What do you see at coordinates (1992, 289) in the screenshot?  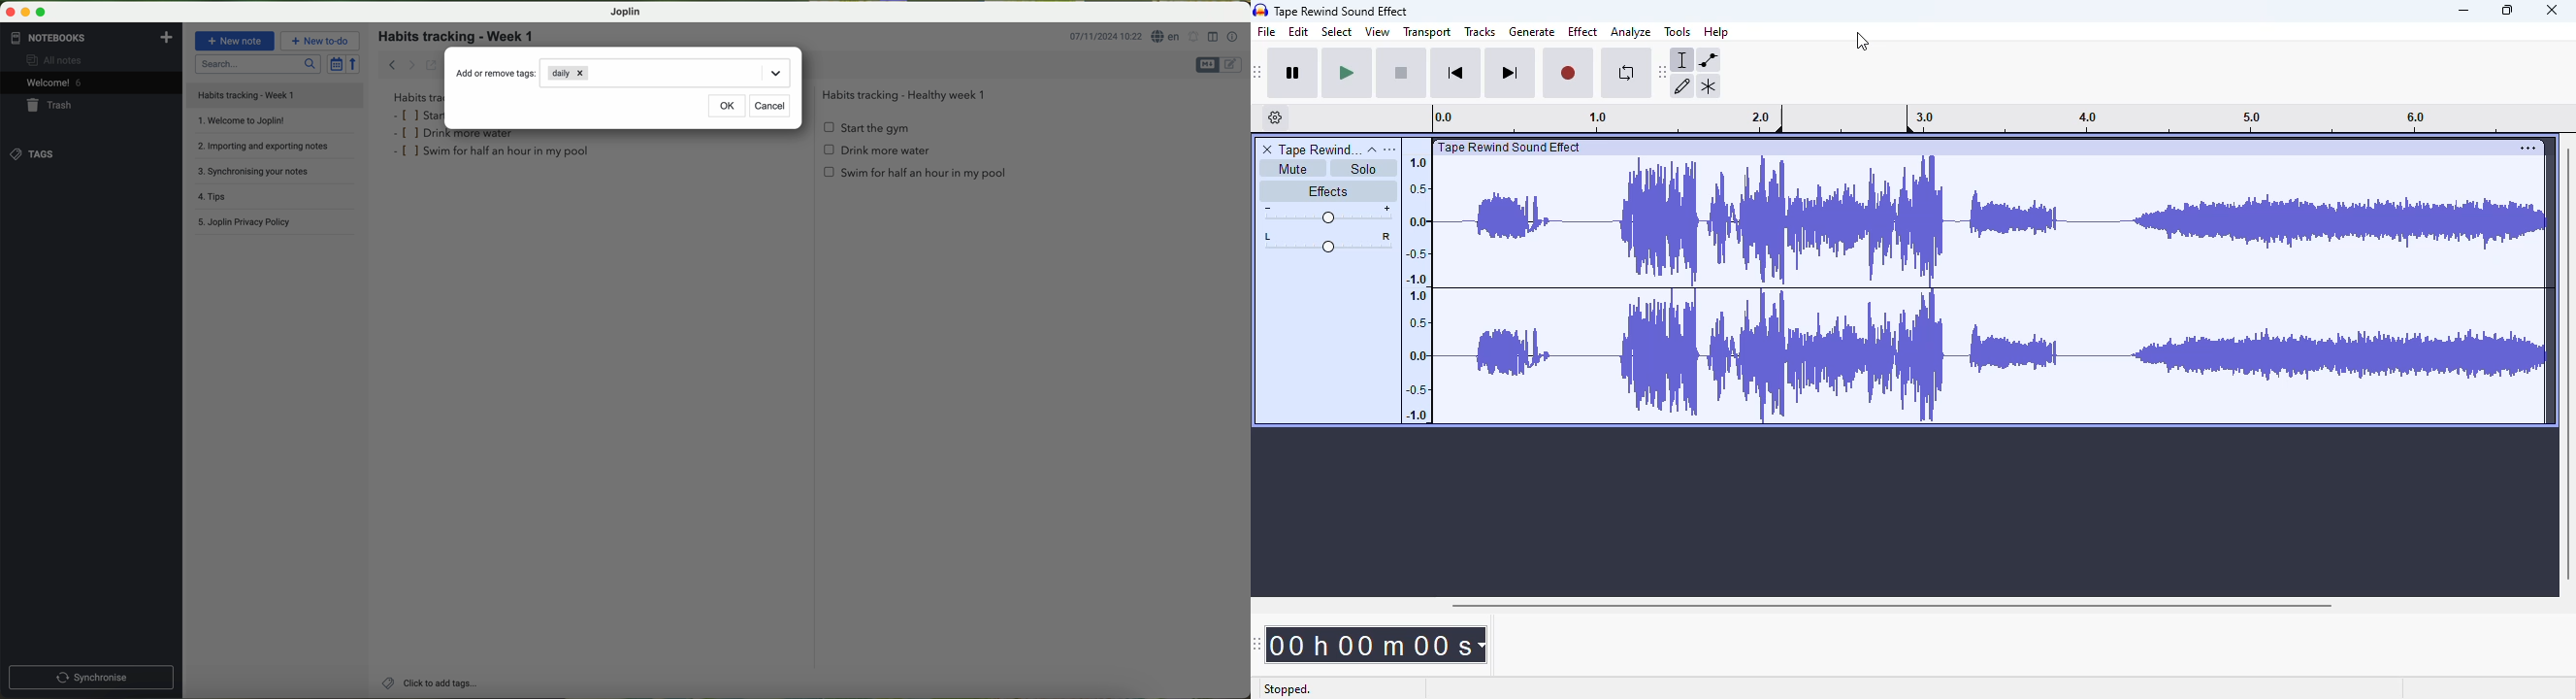 I see `audio track` at bounding box center [1992, 289].